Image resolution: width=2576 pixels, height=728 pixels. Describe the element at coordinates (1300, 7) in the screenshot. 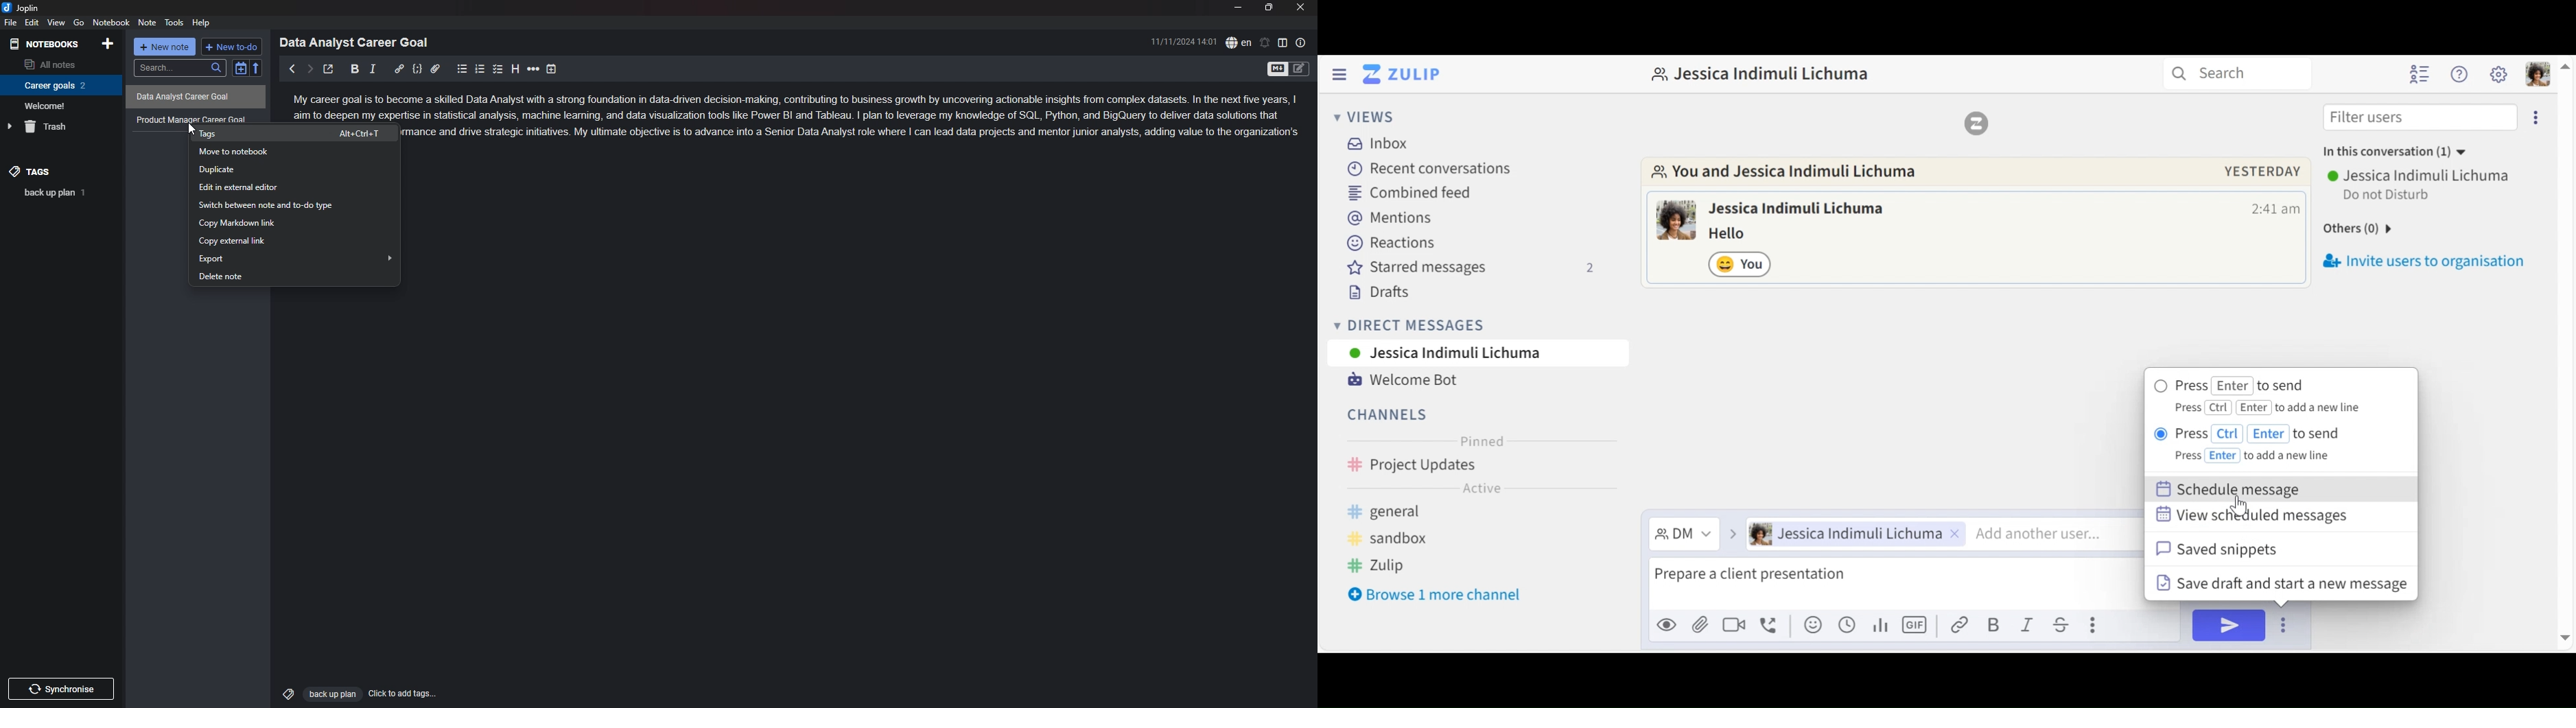

I see `close` at that location.